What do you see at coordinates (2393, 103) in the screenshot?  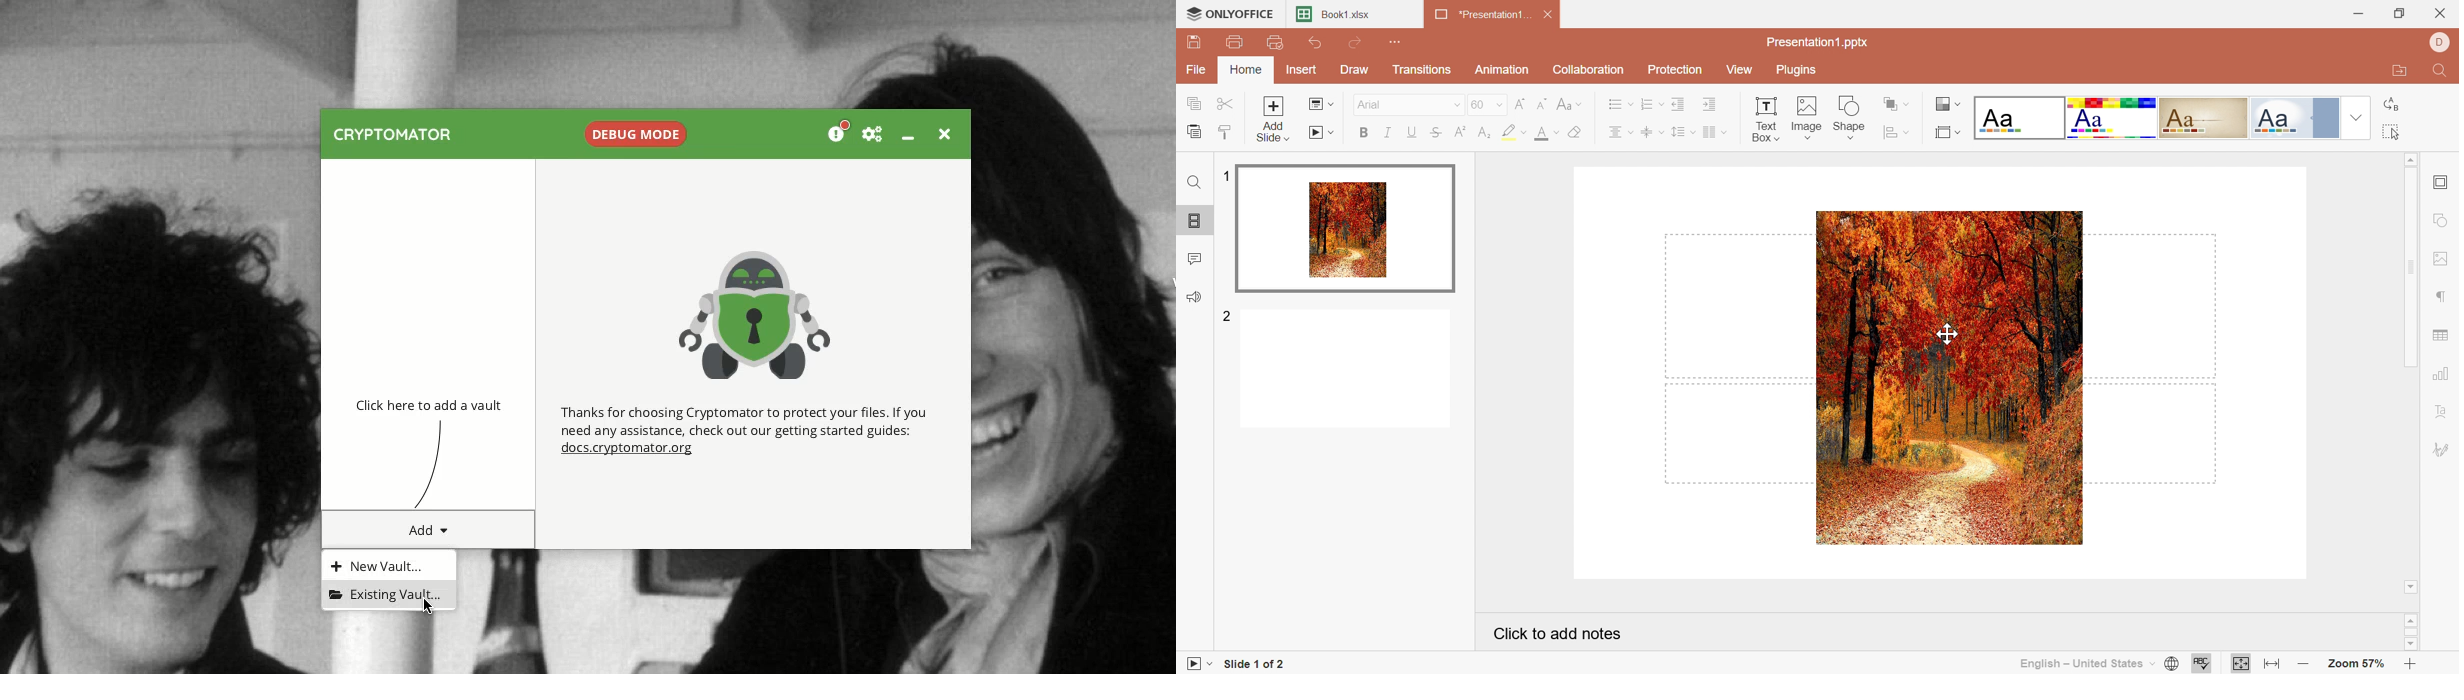 I see `Replace` at bounding box center [2393, 103].